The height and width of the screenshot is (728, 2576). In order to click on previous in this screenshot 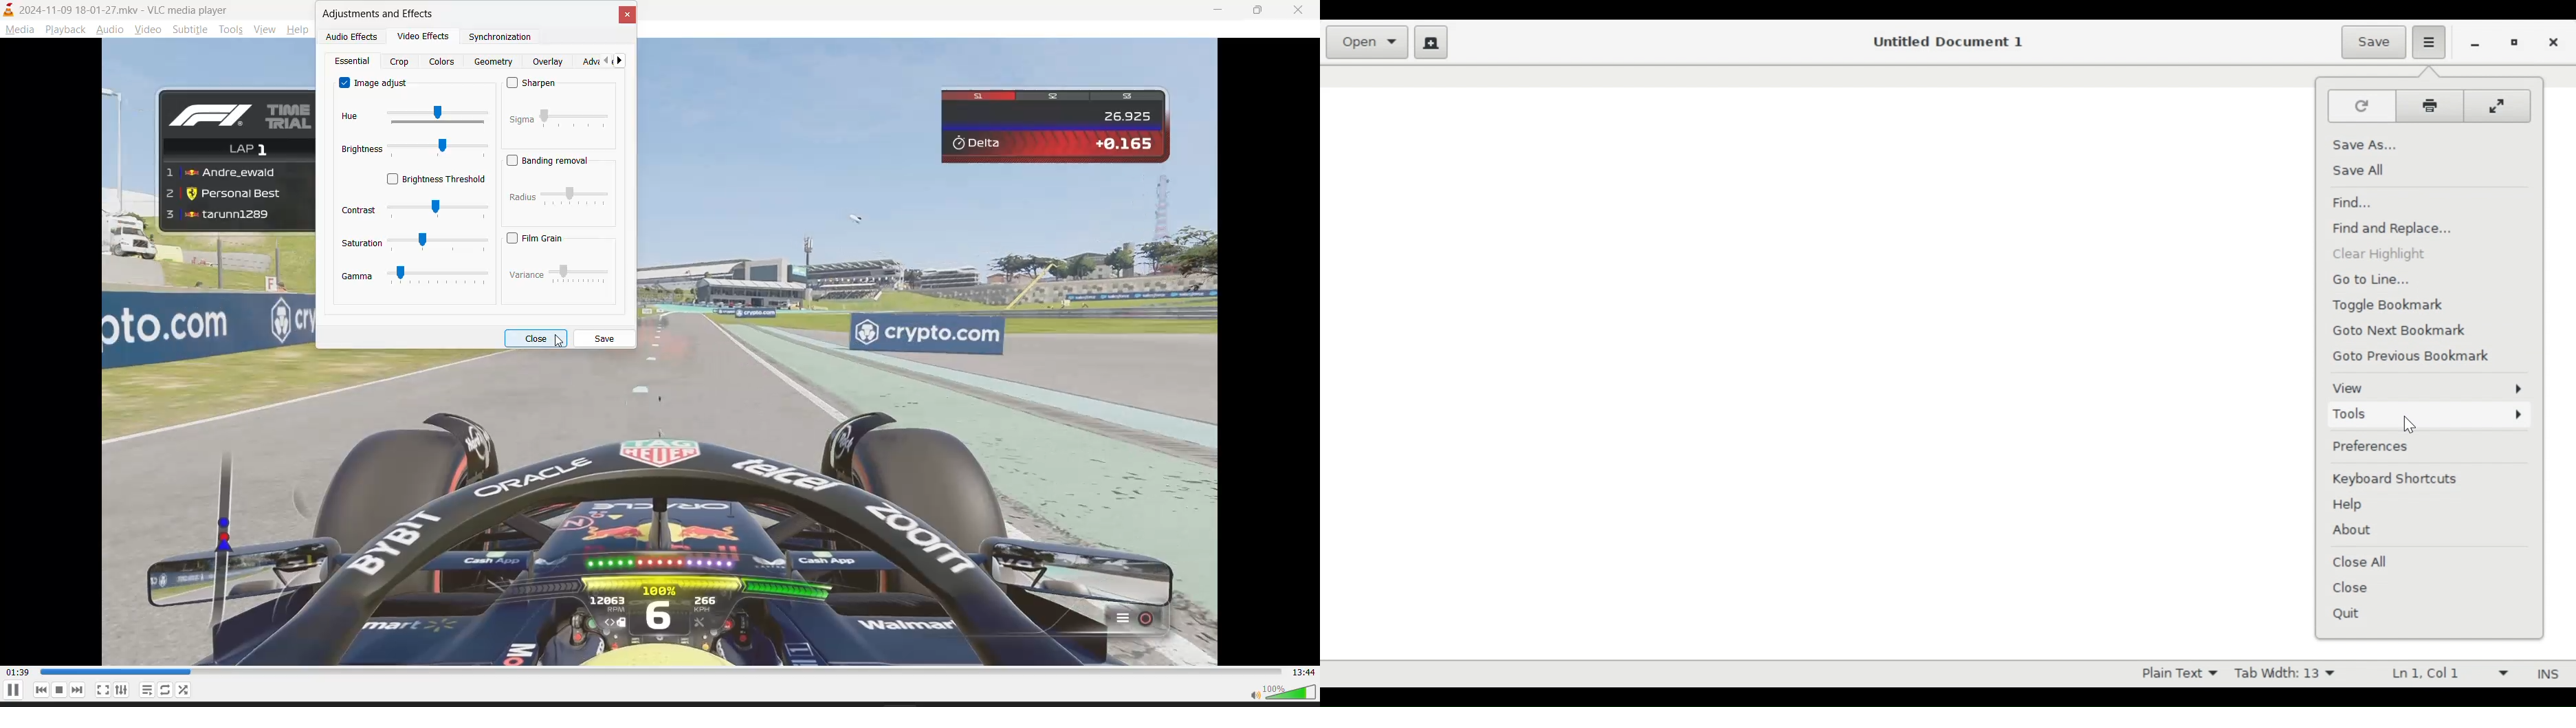, I will do `click(37, 690)`.